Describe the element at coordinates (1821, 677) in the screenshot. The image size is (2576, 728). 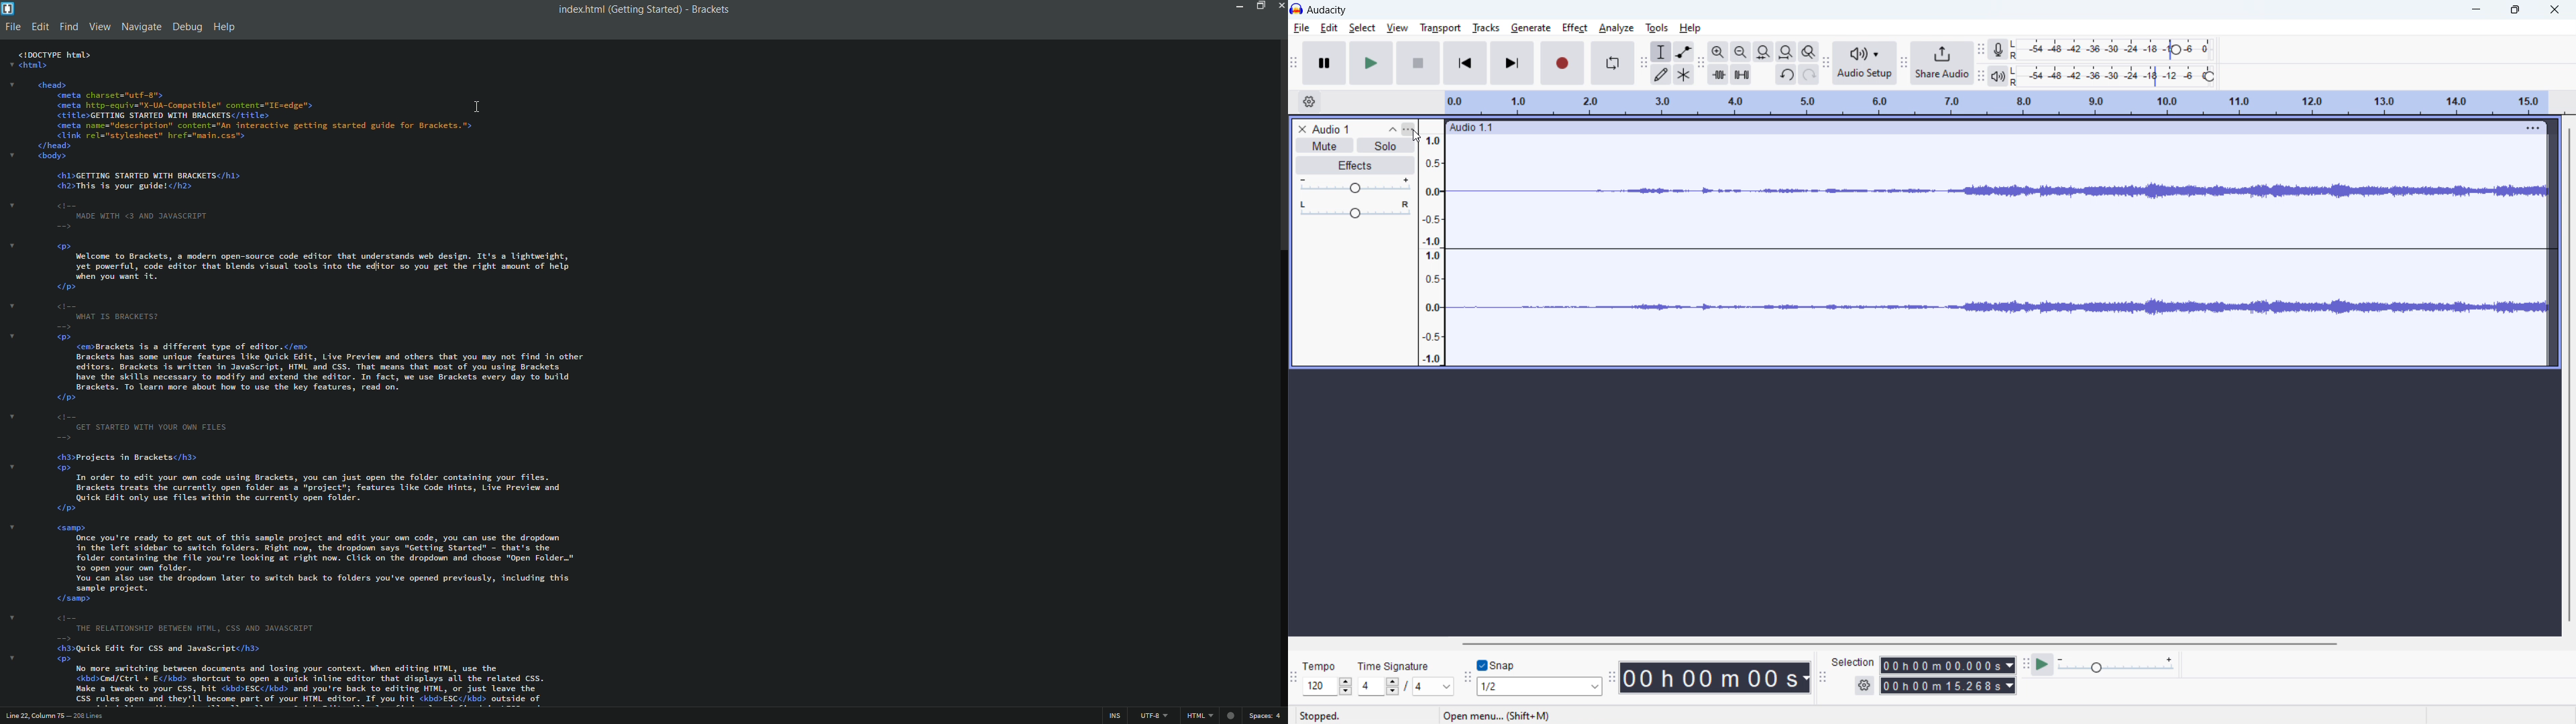
I see `selection toolbar` at that location.